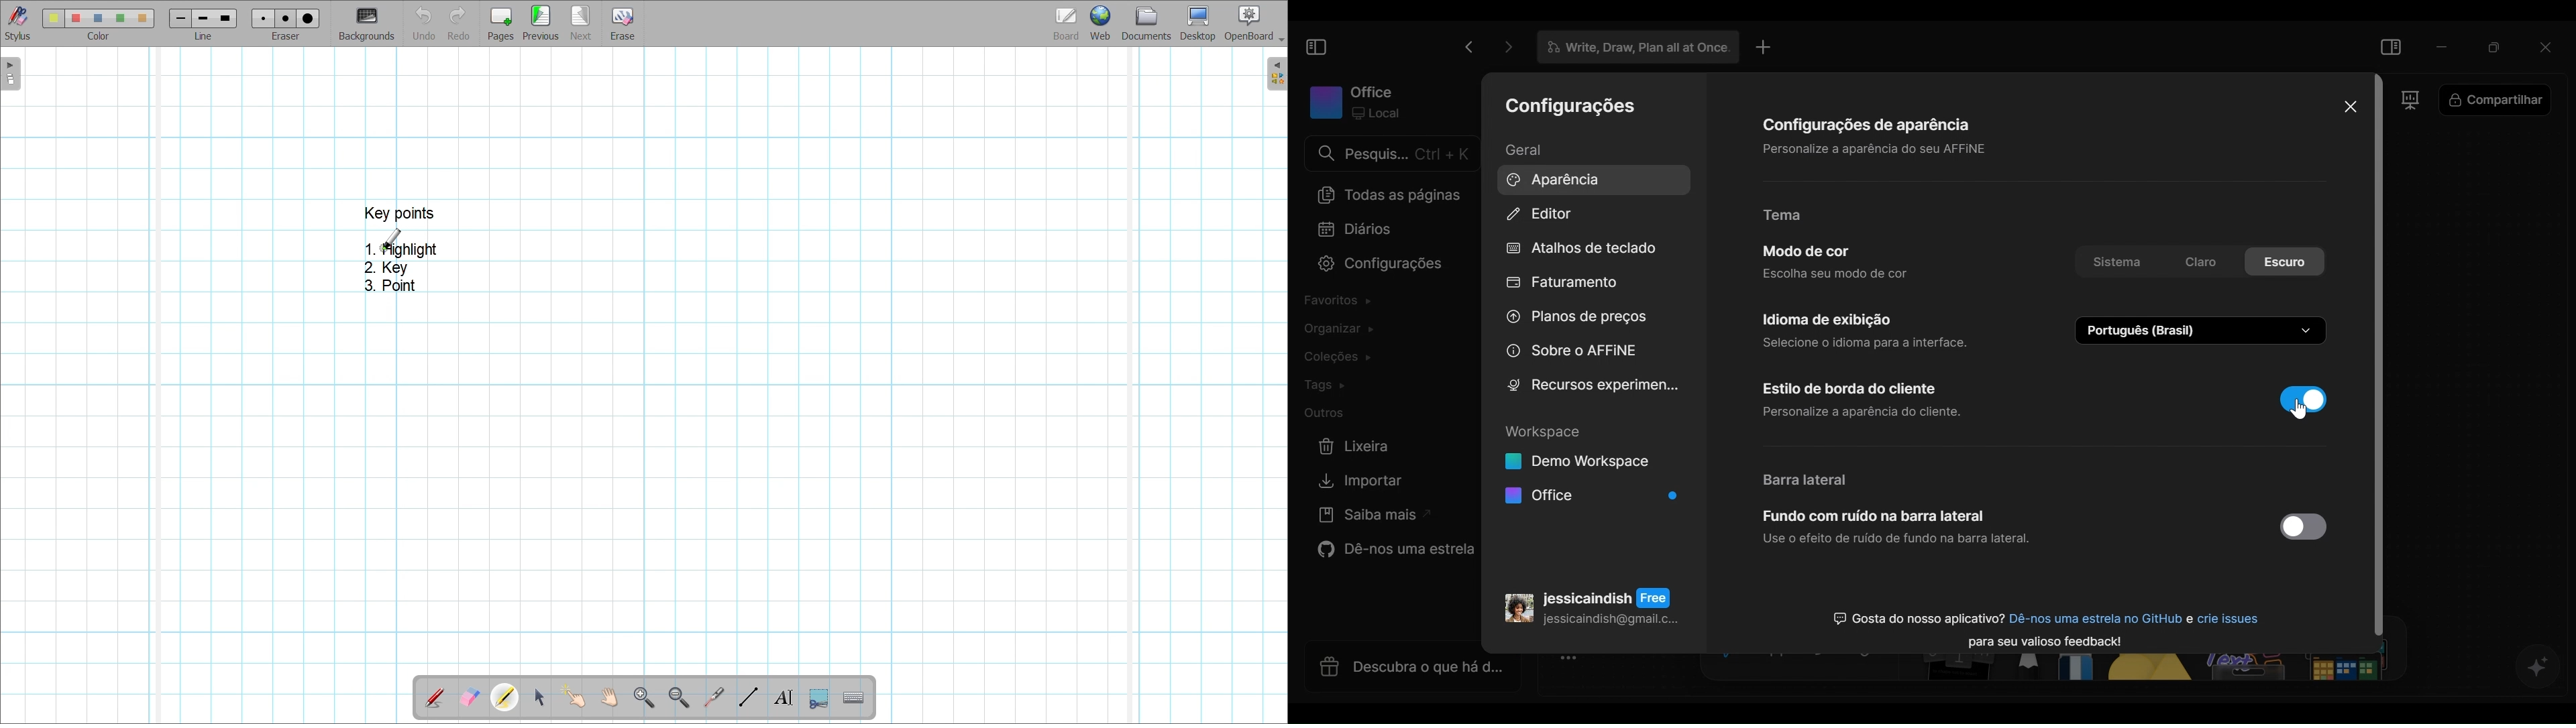  I want to click on Click to go forward, so click(1504, 47).